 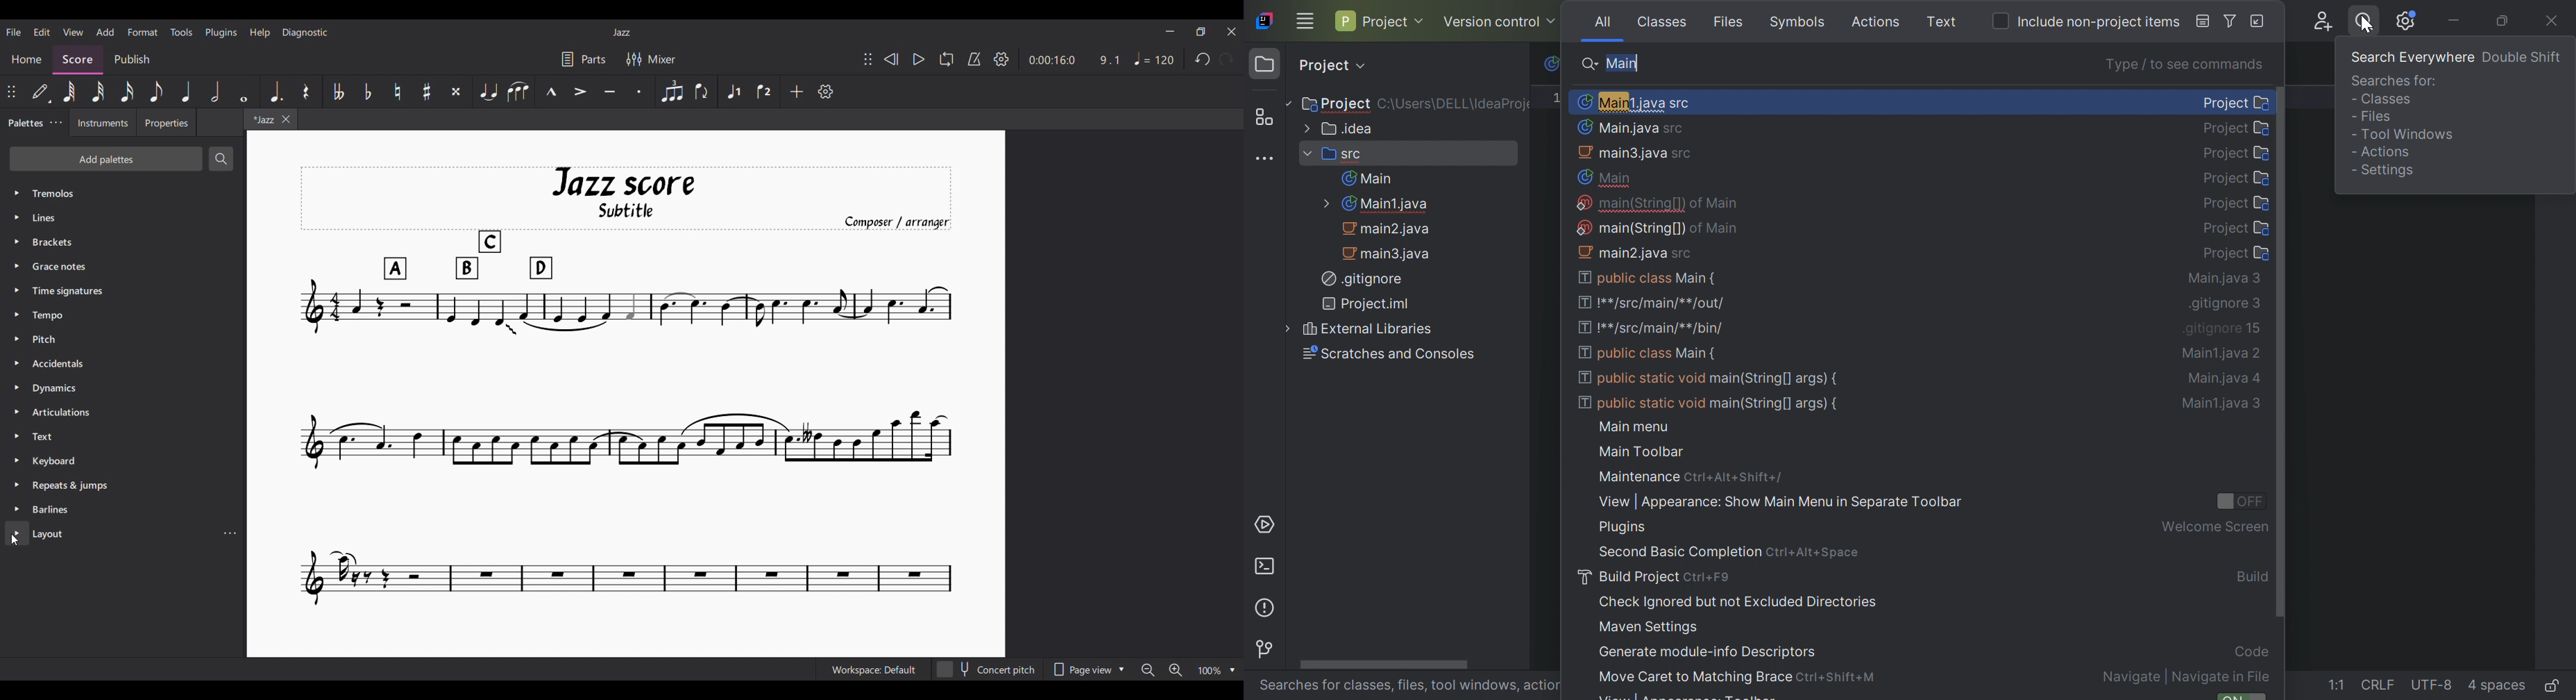 I want to click on Metronome , so click(x=974, y=59).